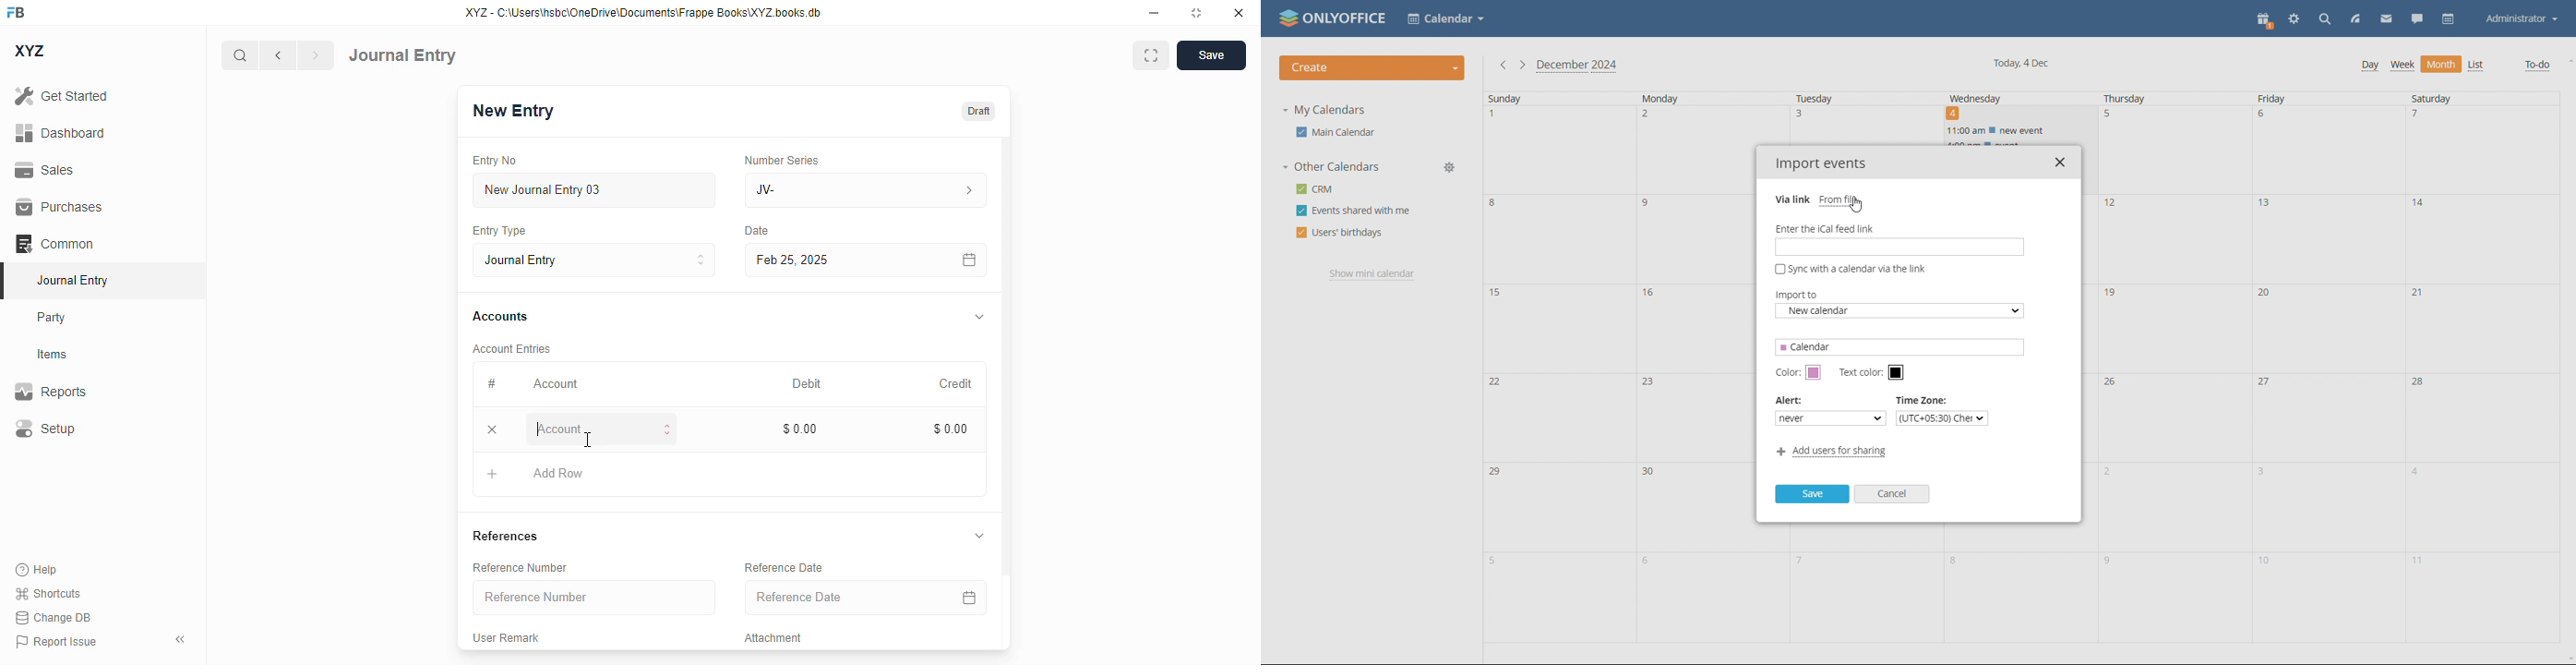 This screenshot has width=2576, height=672. What do you see at coordinates (1212, 55) in the screenshot?
I see `save` at bounding box center [1212, 55].